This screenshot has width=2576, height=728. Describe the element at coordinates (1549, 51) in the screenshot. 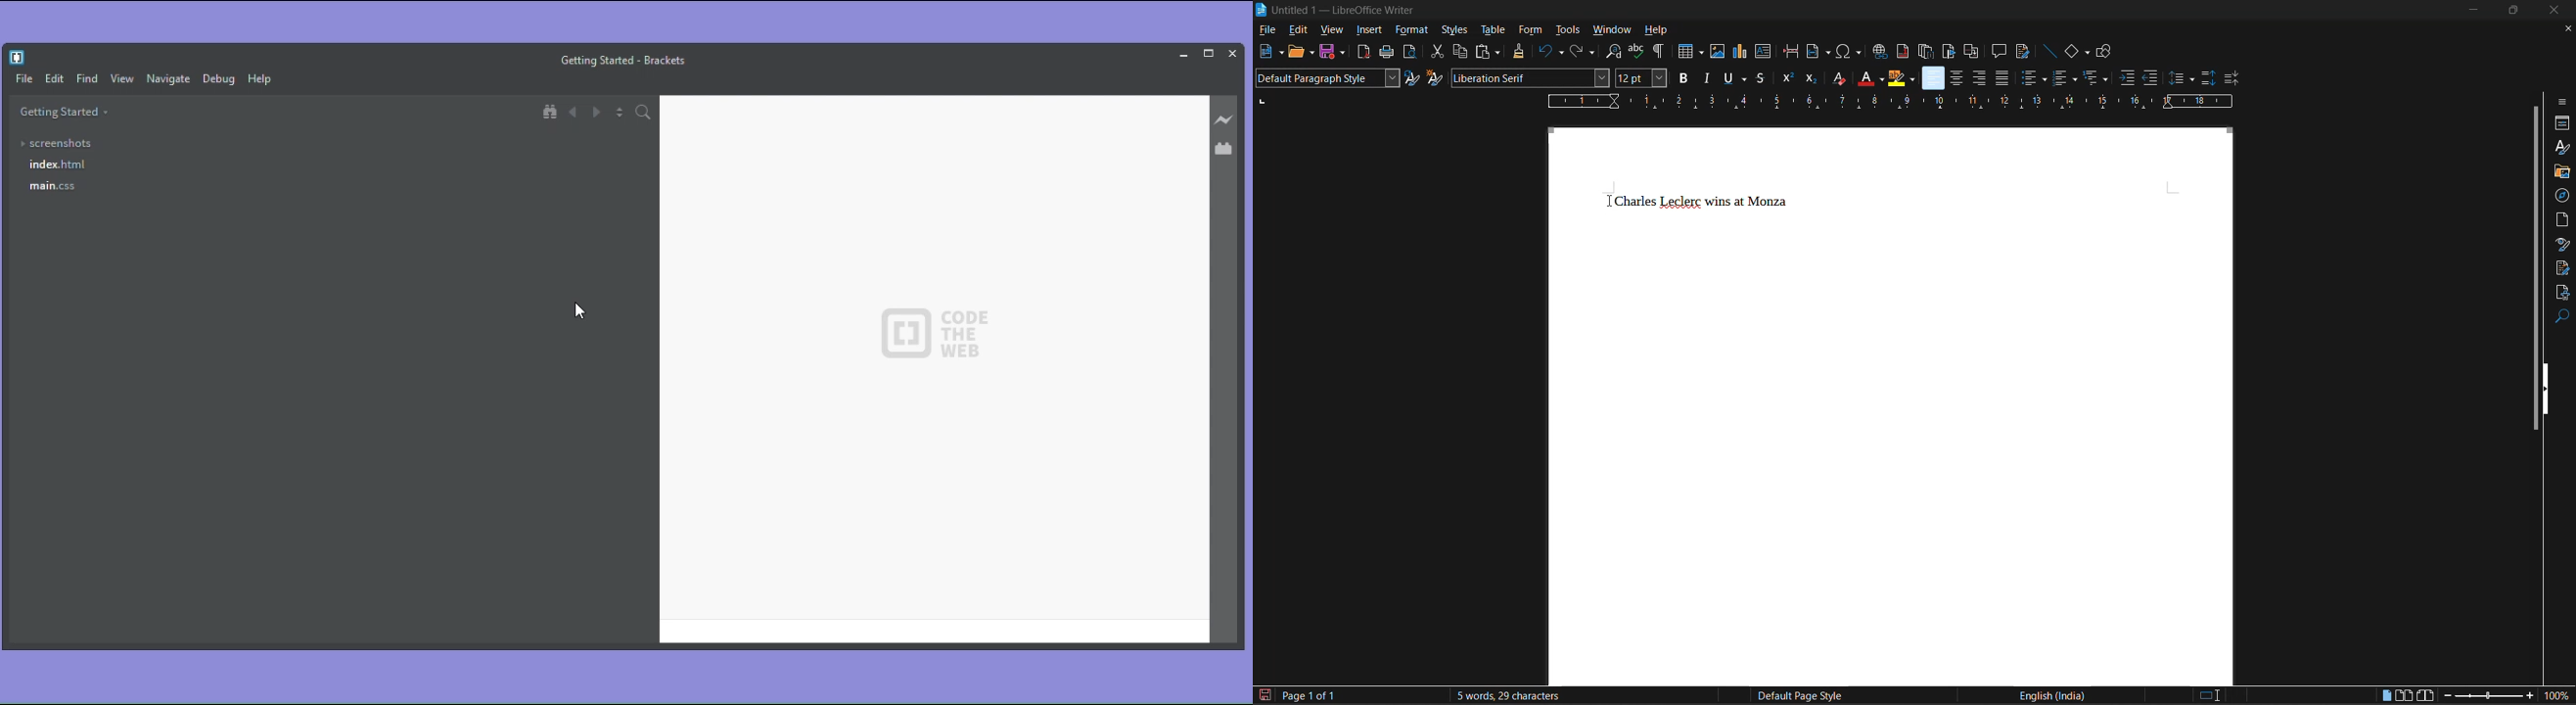

I see `undo` at that location.